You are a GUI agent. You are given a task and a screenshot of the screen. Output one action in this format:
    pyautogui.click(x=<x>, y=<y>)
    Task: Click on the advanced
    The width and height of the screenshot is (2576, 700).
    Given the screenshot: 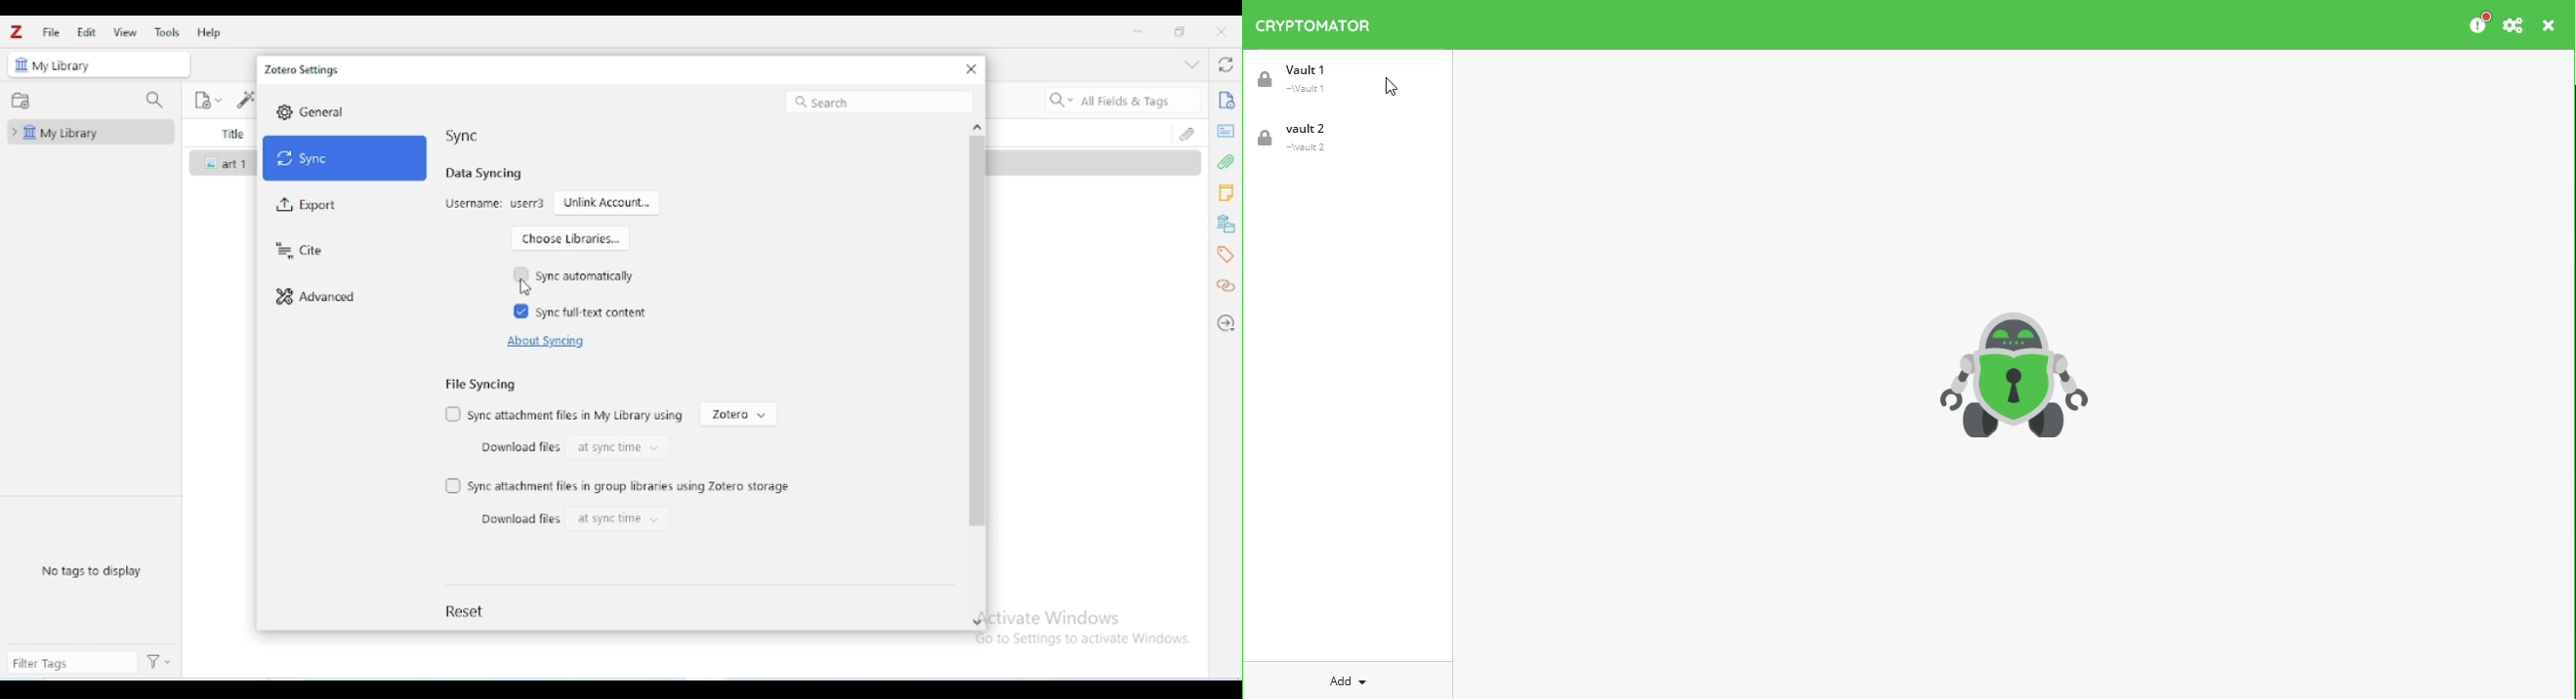 What is the action you would take?
    pyautogui.click(x=317, y=298)
    